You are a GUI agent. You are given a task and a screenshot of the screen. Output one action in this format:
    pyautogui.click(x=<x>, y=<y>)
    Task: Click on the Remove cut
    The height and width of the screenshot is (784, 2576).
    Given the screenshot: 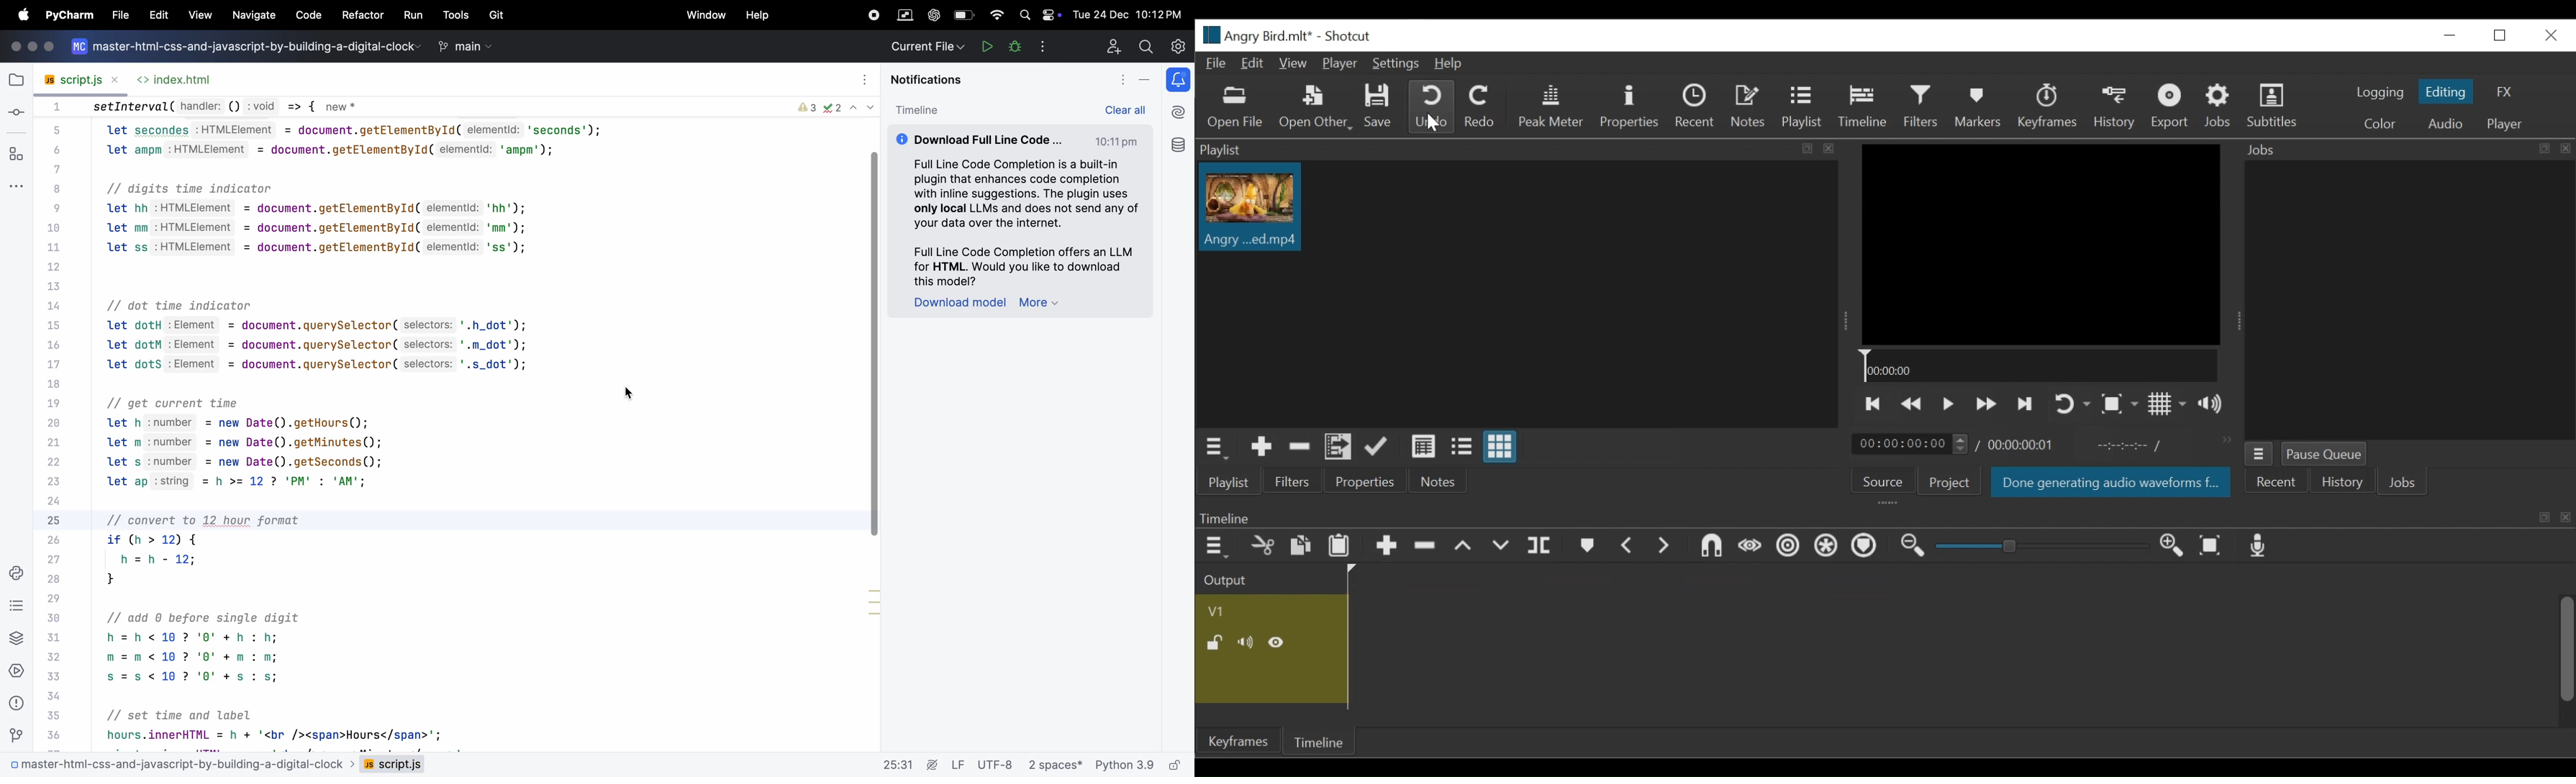 What is the action you would take?
    pyautogui.click(x=1300, y=446)
    